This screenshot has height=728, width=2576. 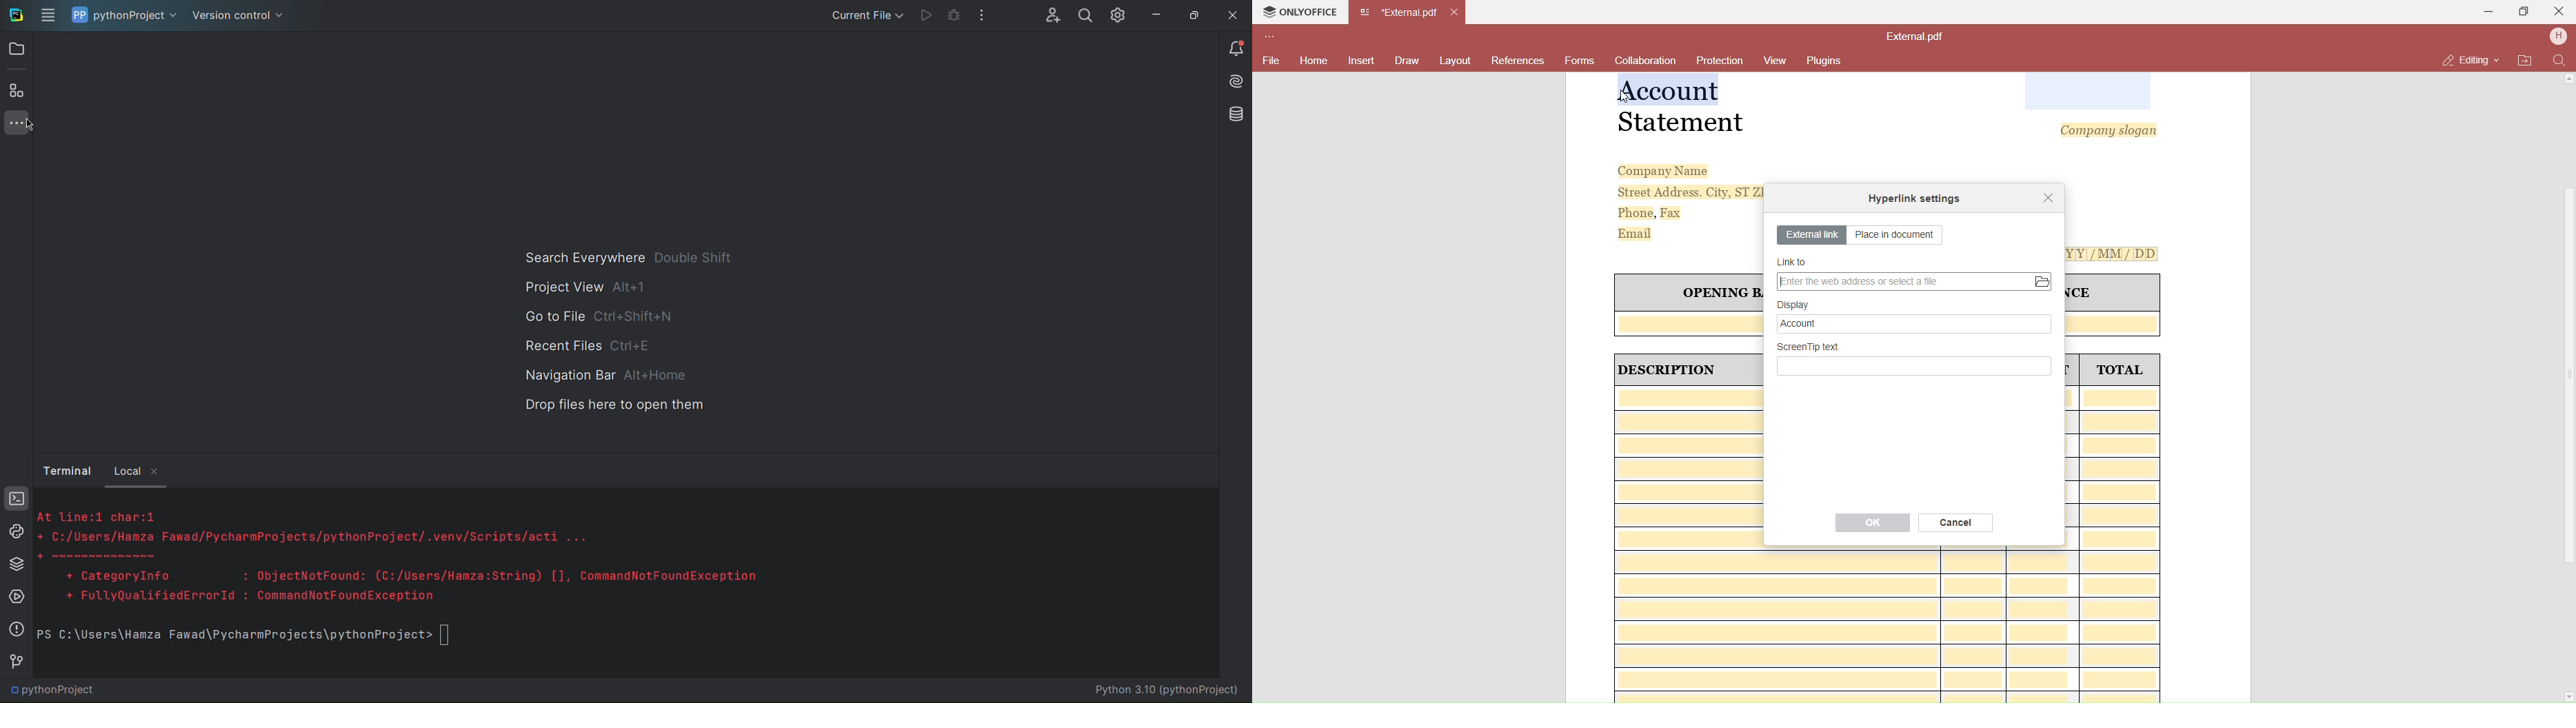 I want to click on Open, so click(x=2045, y=281).